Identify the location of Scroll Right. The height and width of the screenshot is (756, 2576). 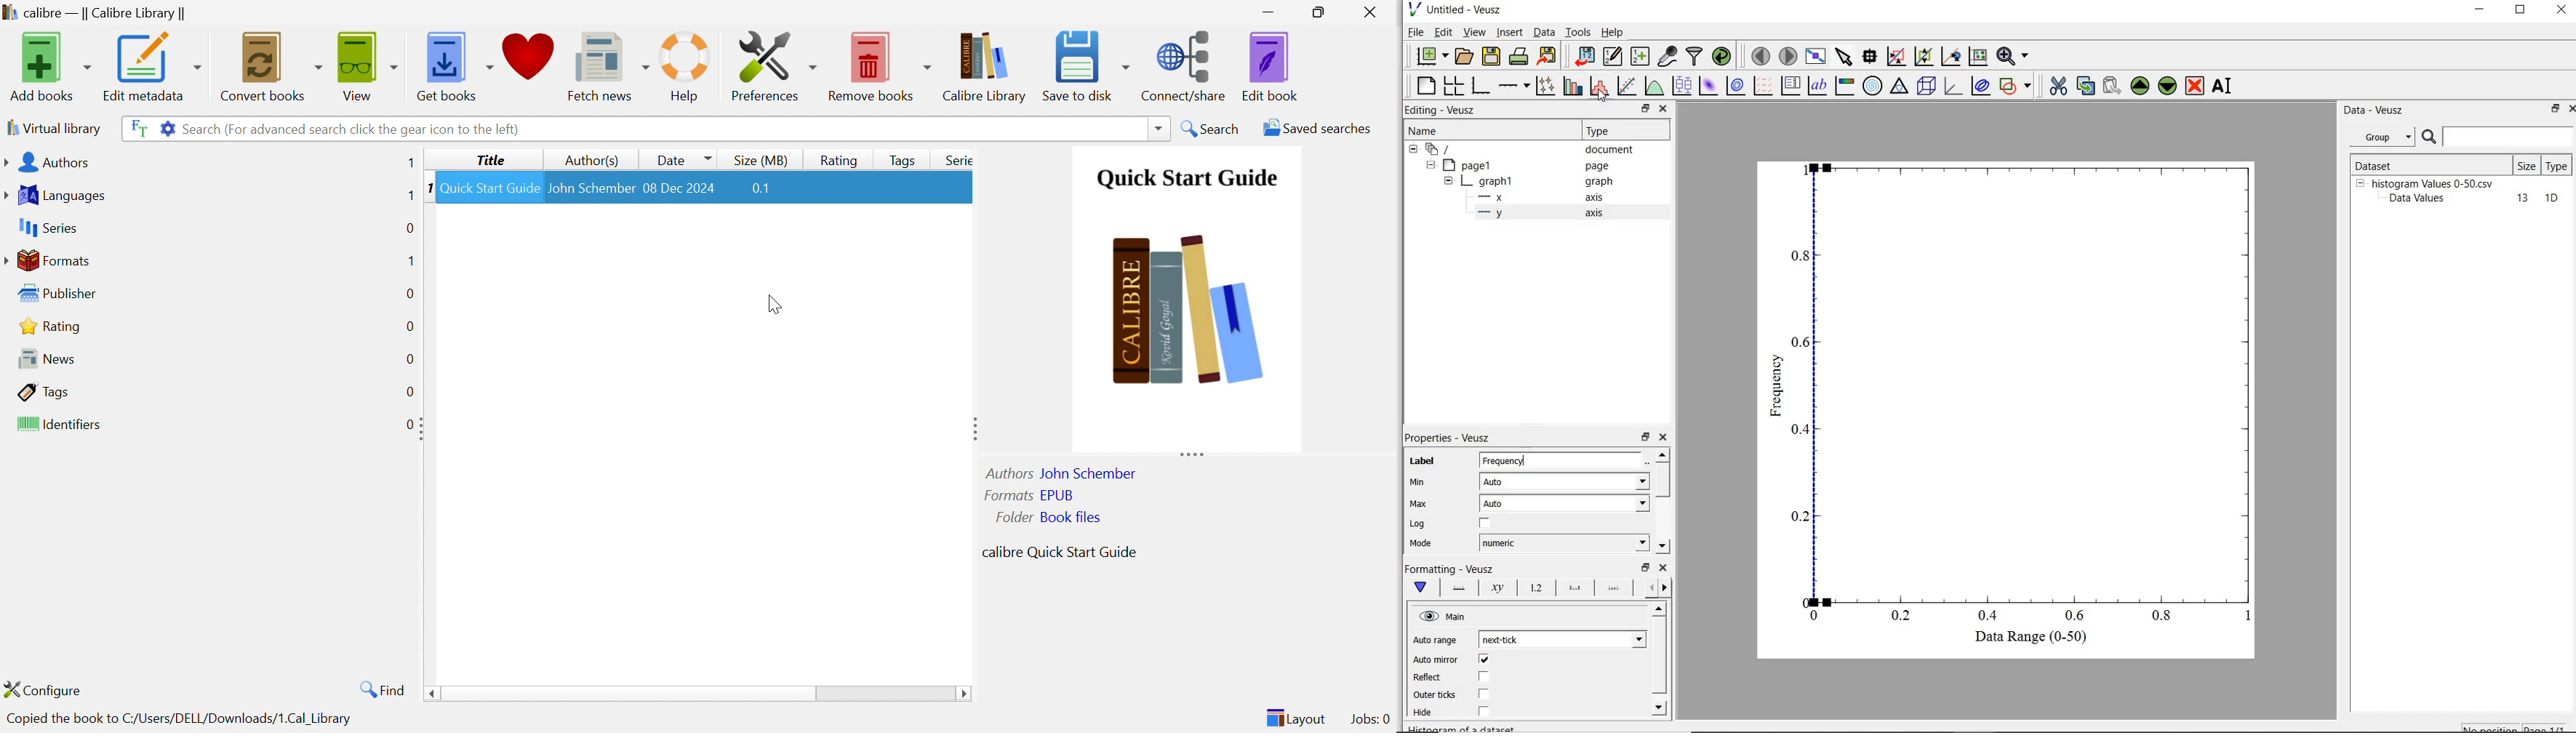
(964, 694).